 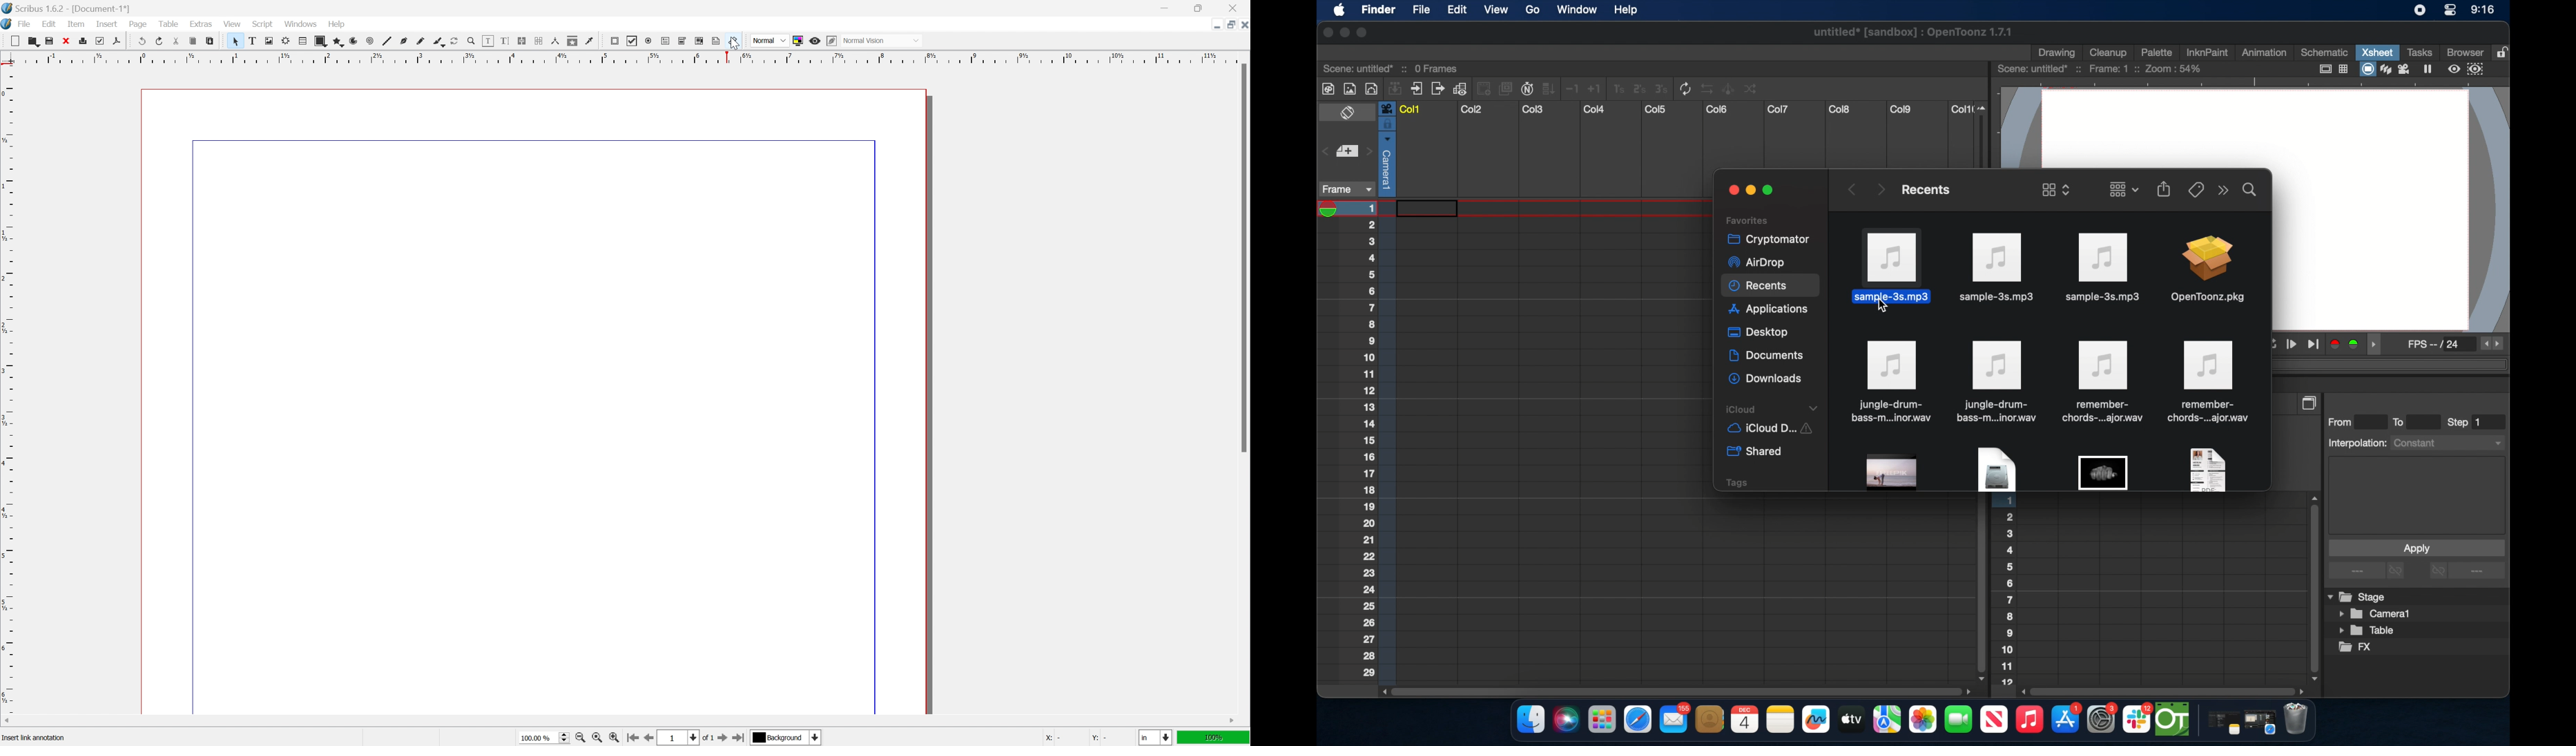 What do you see at coordinates (2467, 572) in the screenshot?
I see `more options` at bounding box center [2467, 572].